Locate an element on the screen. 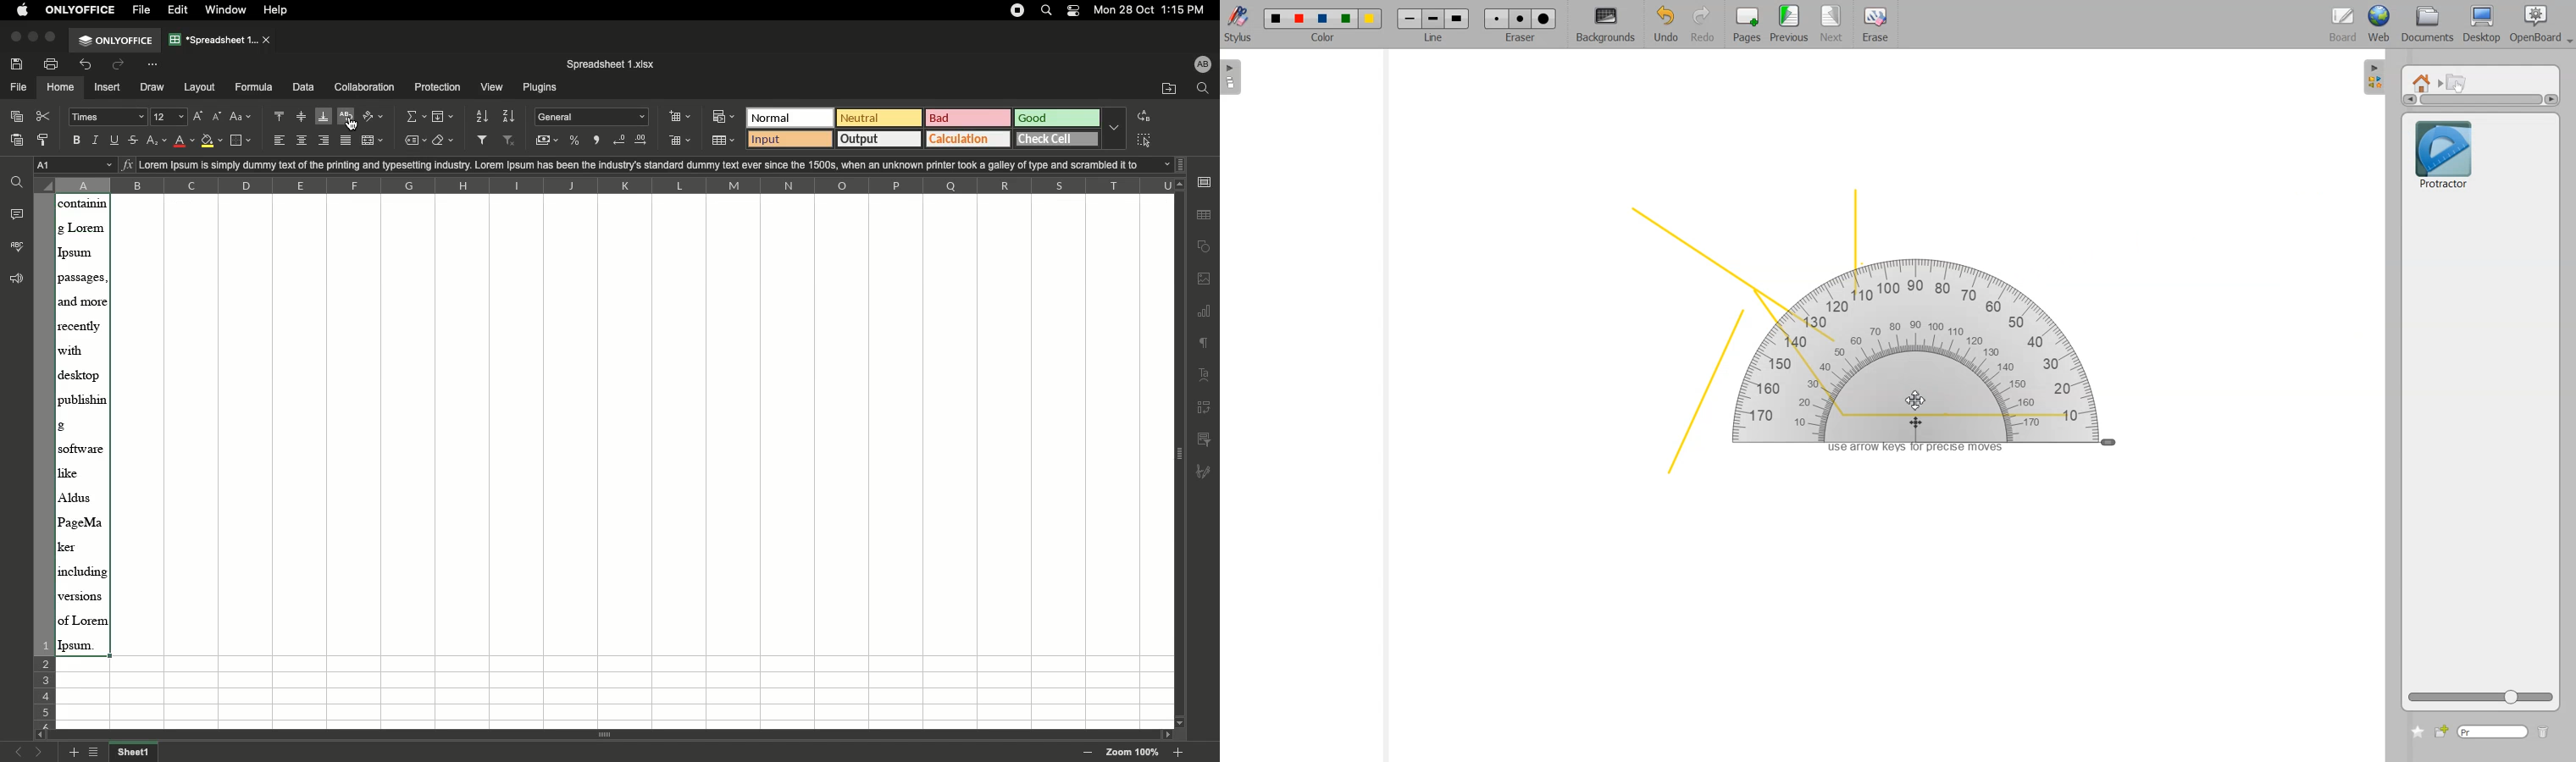 This screenshot has width=2576, height=784. Notification is located at coordinates (1074, 12).